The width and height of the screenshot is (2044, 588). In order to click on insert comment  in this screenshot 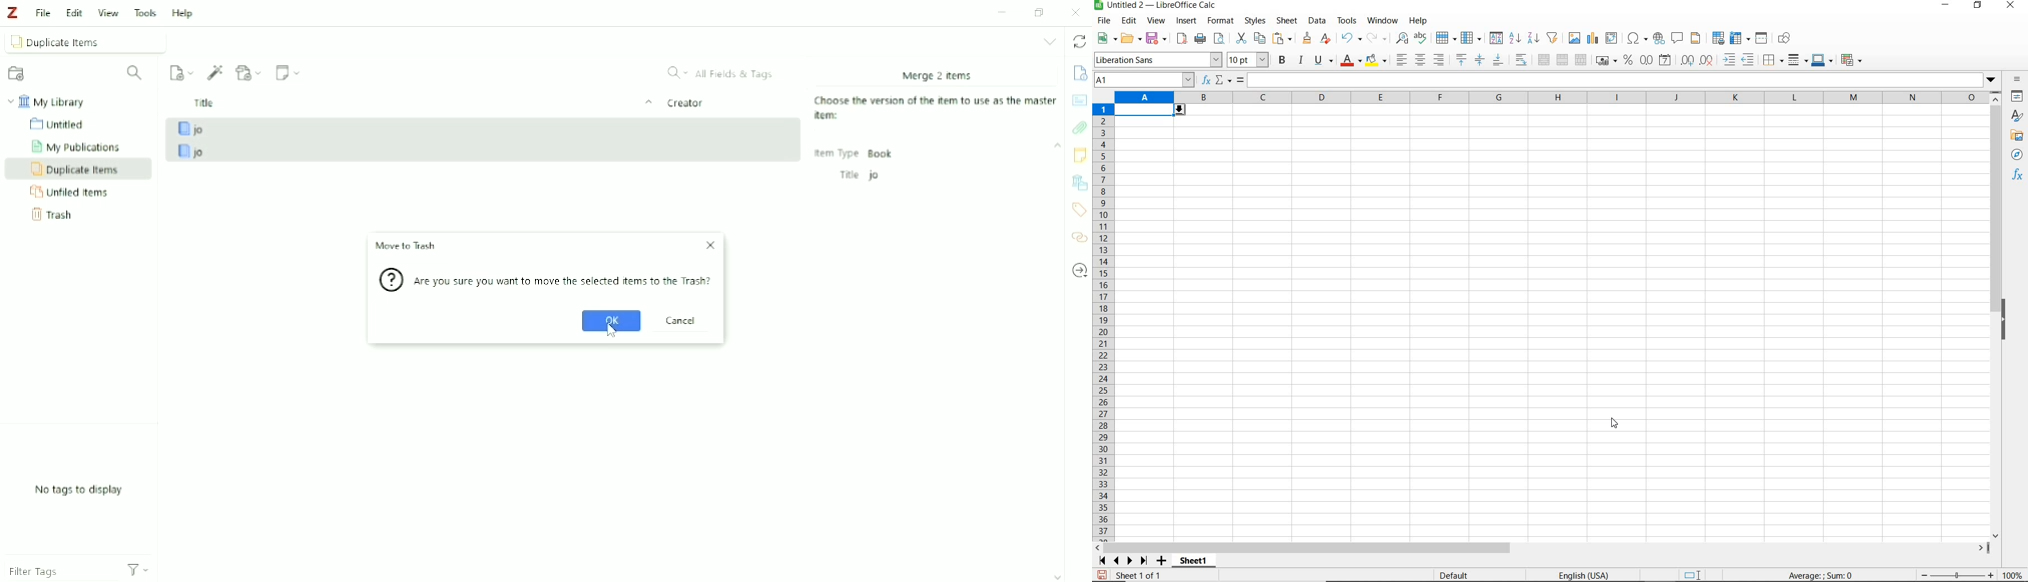, I will do `click(1678, 38)`.